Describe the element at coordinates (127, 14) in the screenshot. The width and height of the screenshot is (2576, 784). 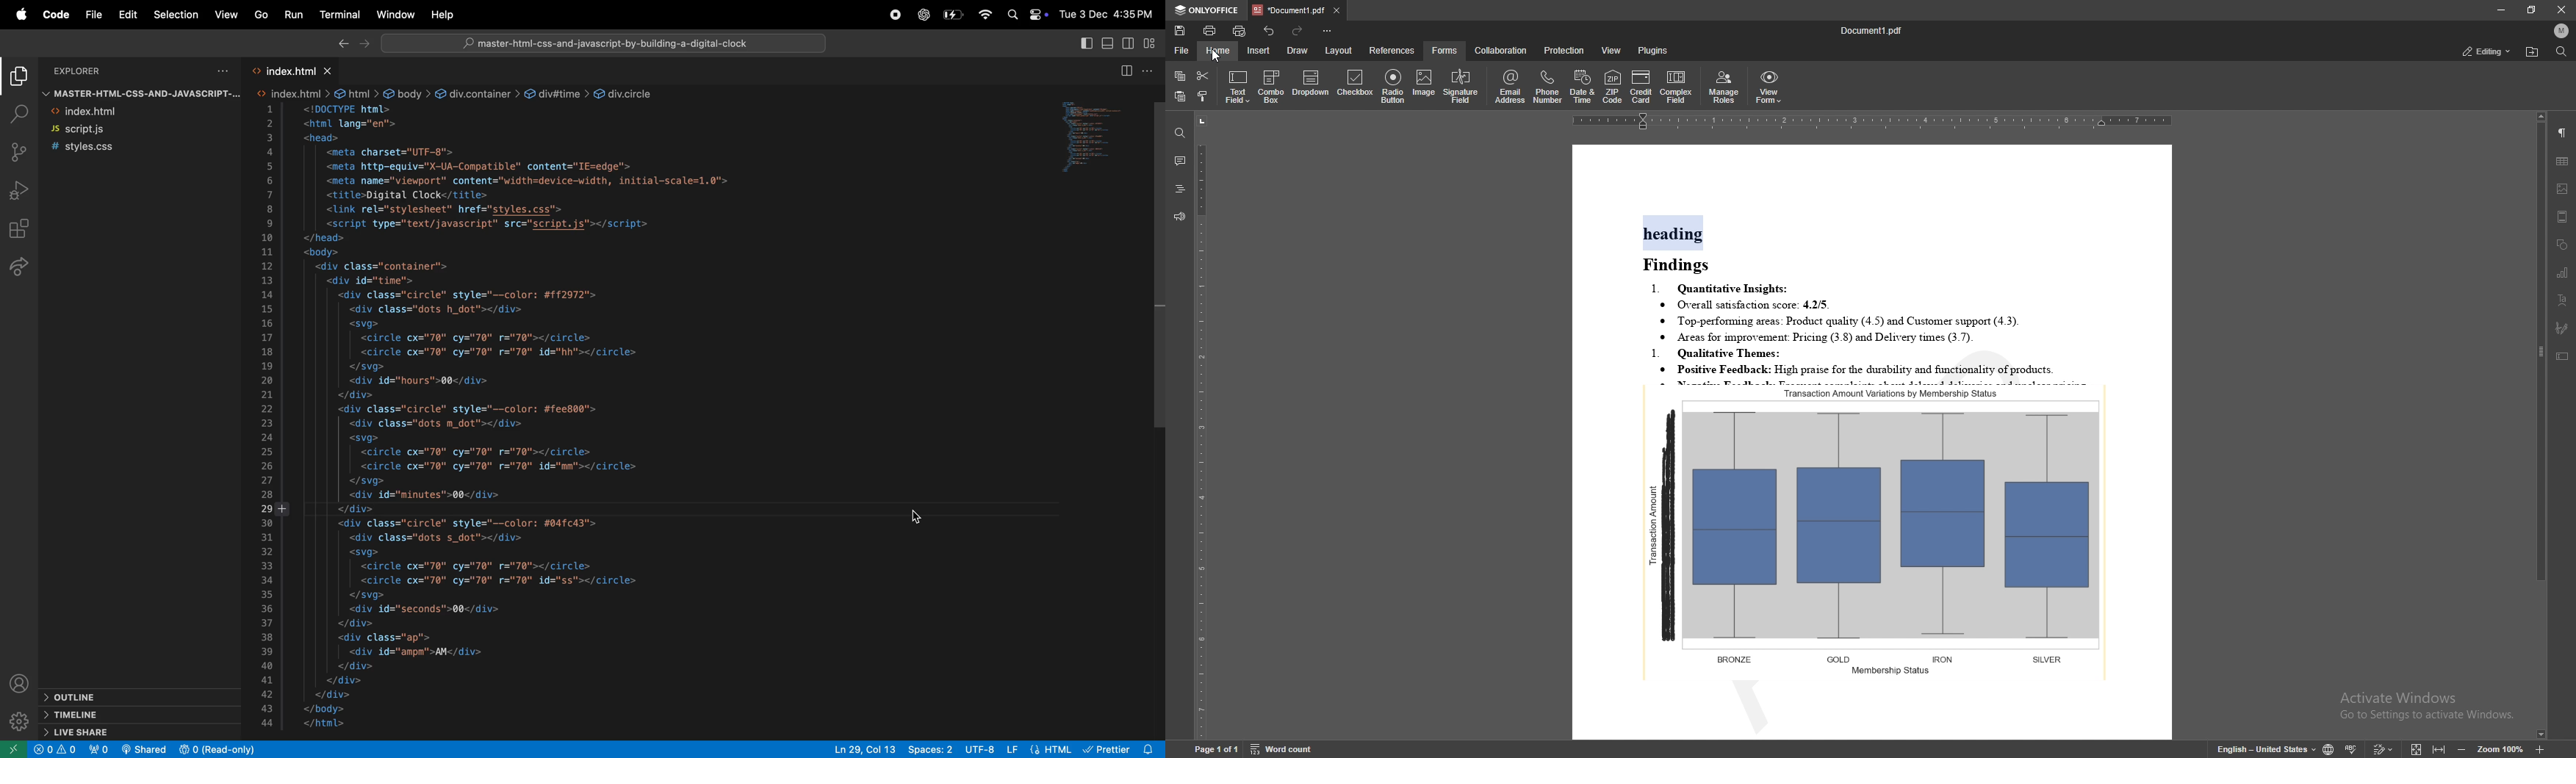
I see `edit` at that location.